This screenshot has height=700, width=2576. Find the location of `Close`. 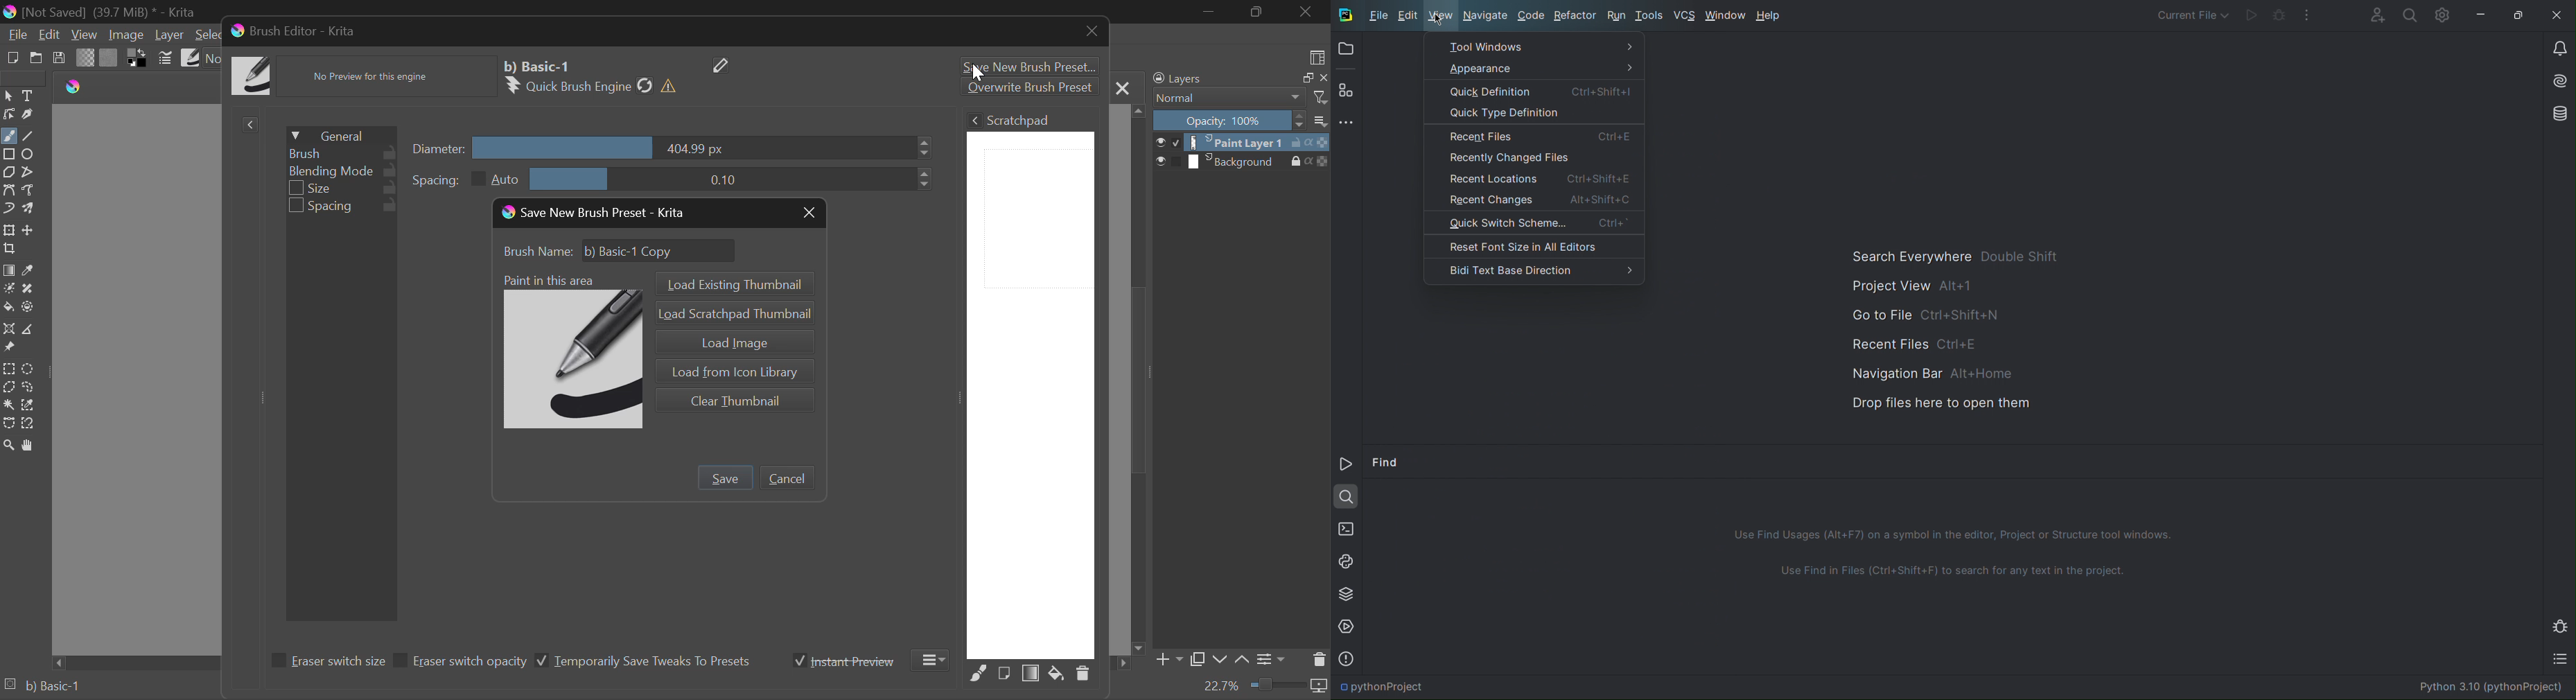

Close is located at coordinates (2557, 16).